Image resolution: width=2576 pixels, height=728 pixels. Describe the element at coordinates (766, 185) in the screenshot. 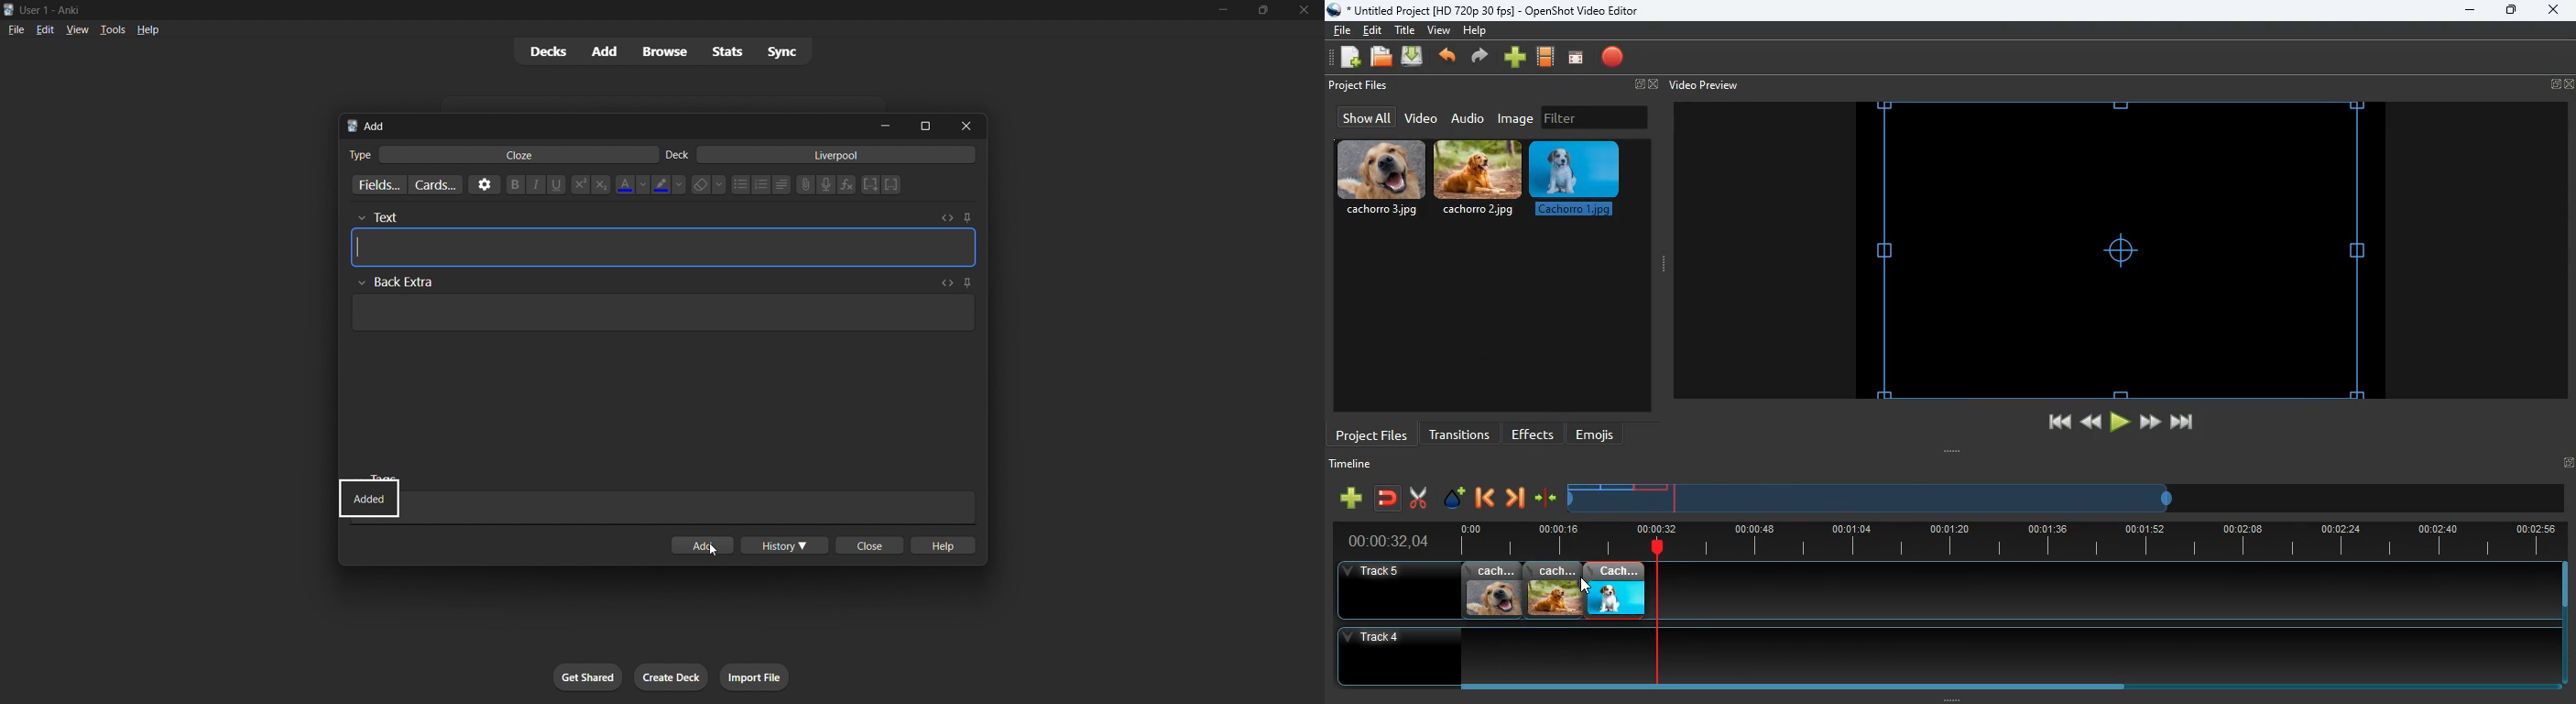

I see `ordered list` at that location.